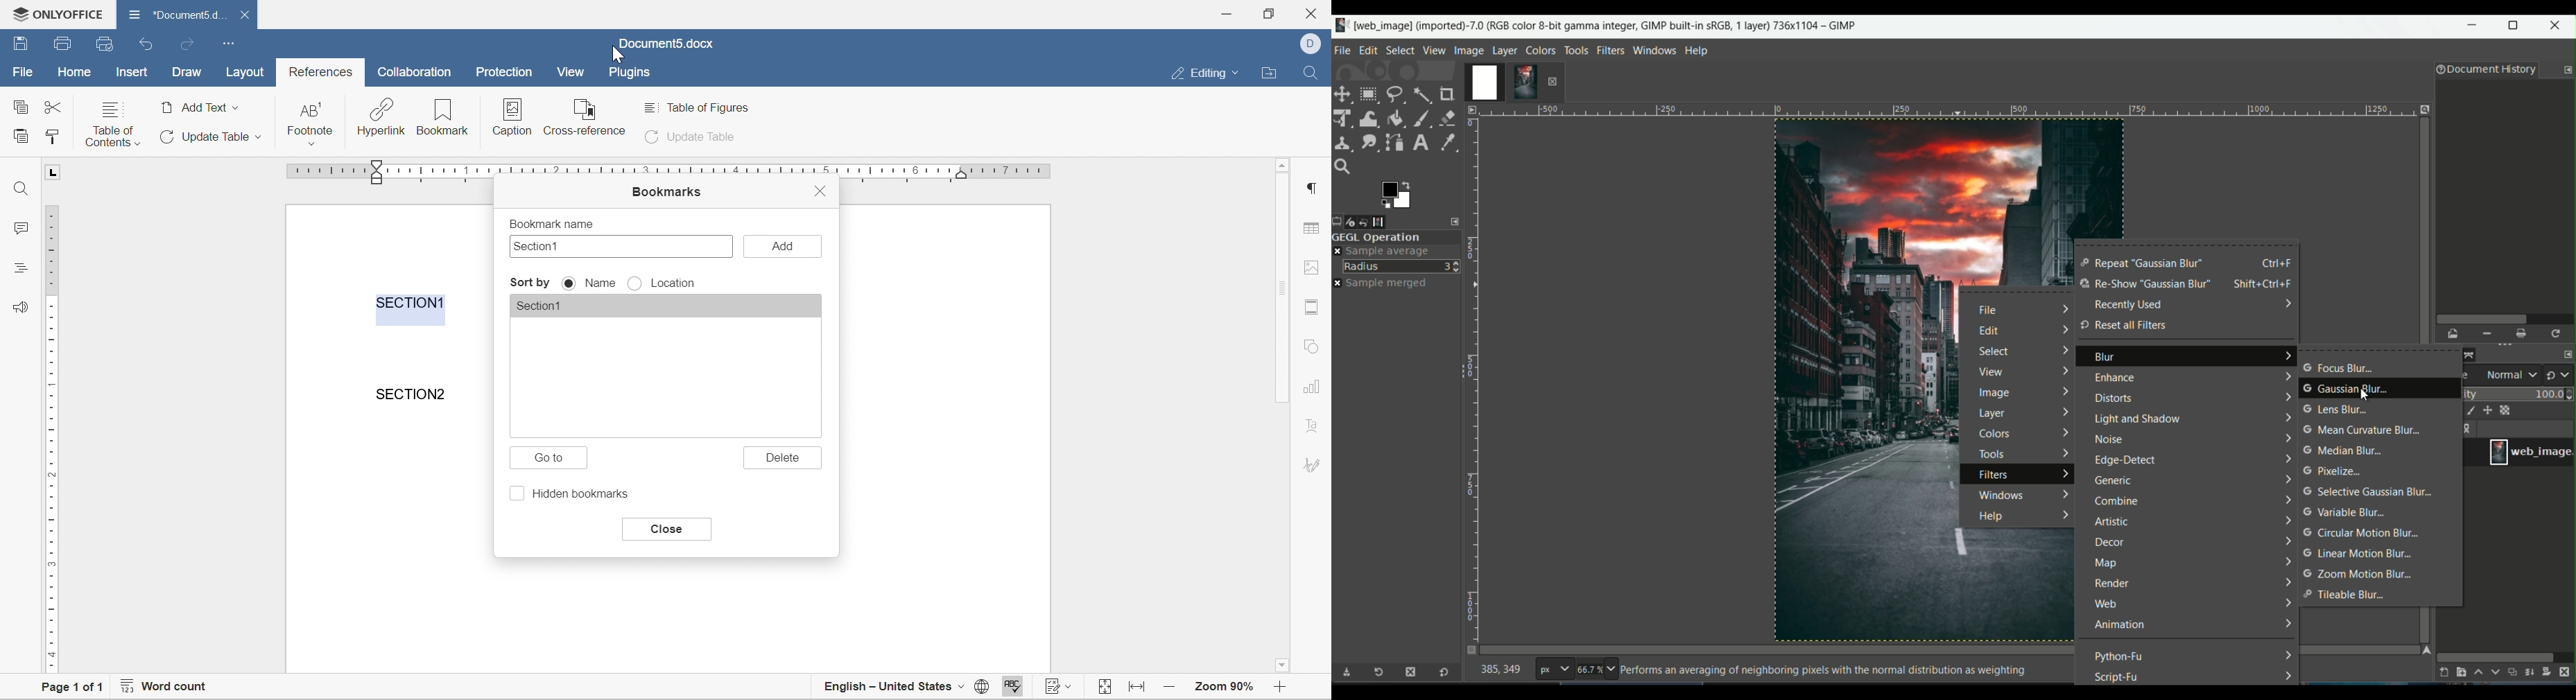 The image size is (2576, 700). What do you see at coordinates (130, 71) in the screenshot?
I see `insert` at bounding box center [130, 71].